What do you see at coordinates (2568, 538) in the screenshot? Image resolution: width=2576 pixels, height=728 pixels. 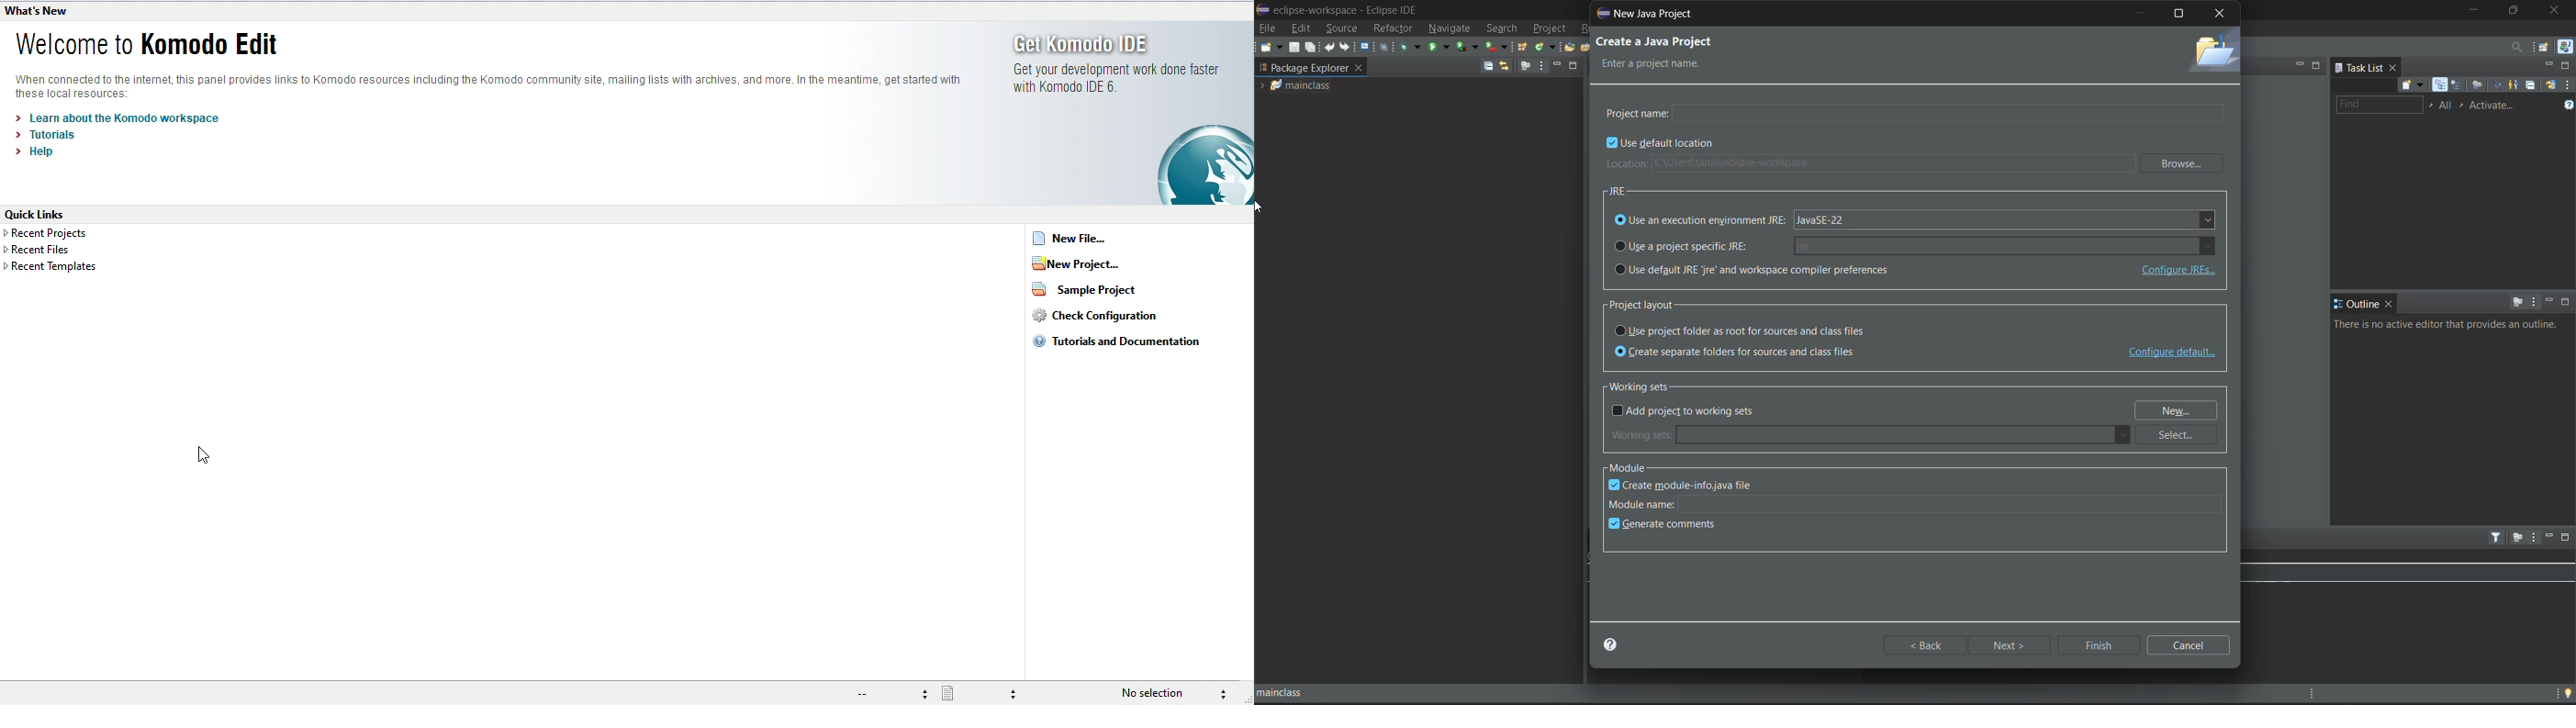 I see `maximize` at bounding box center [2568, 538].